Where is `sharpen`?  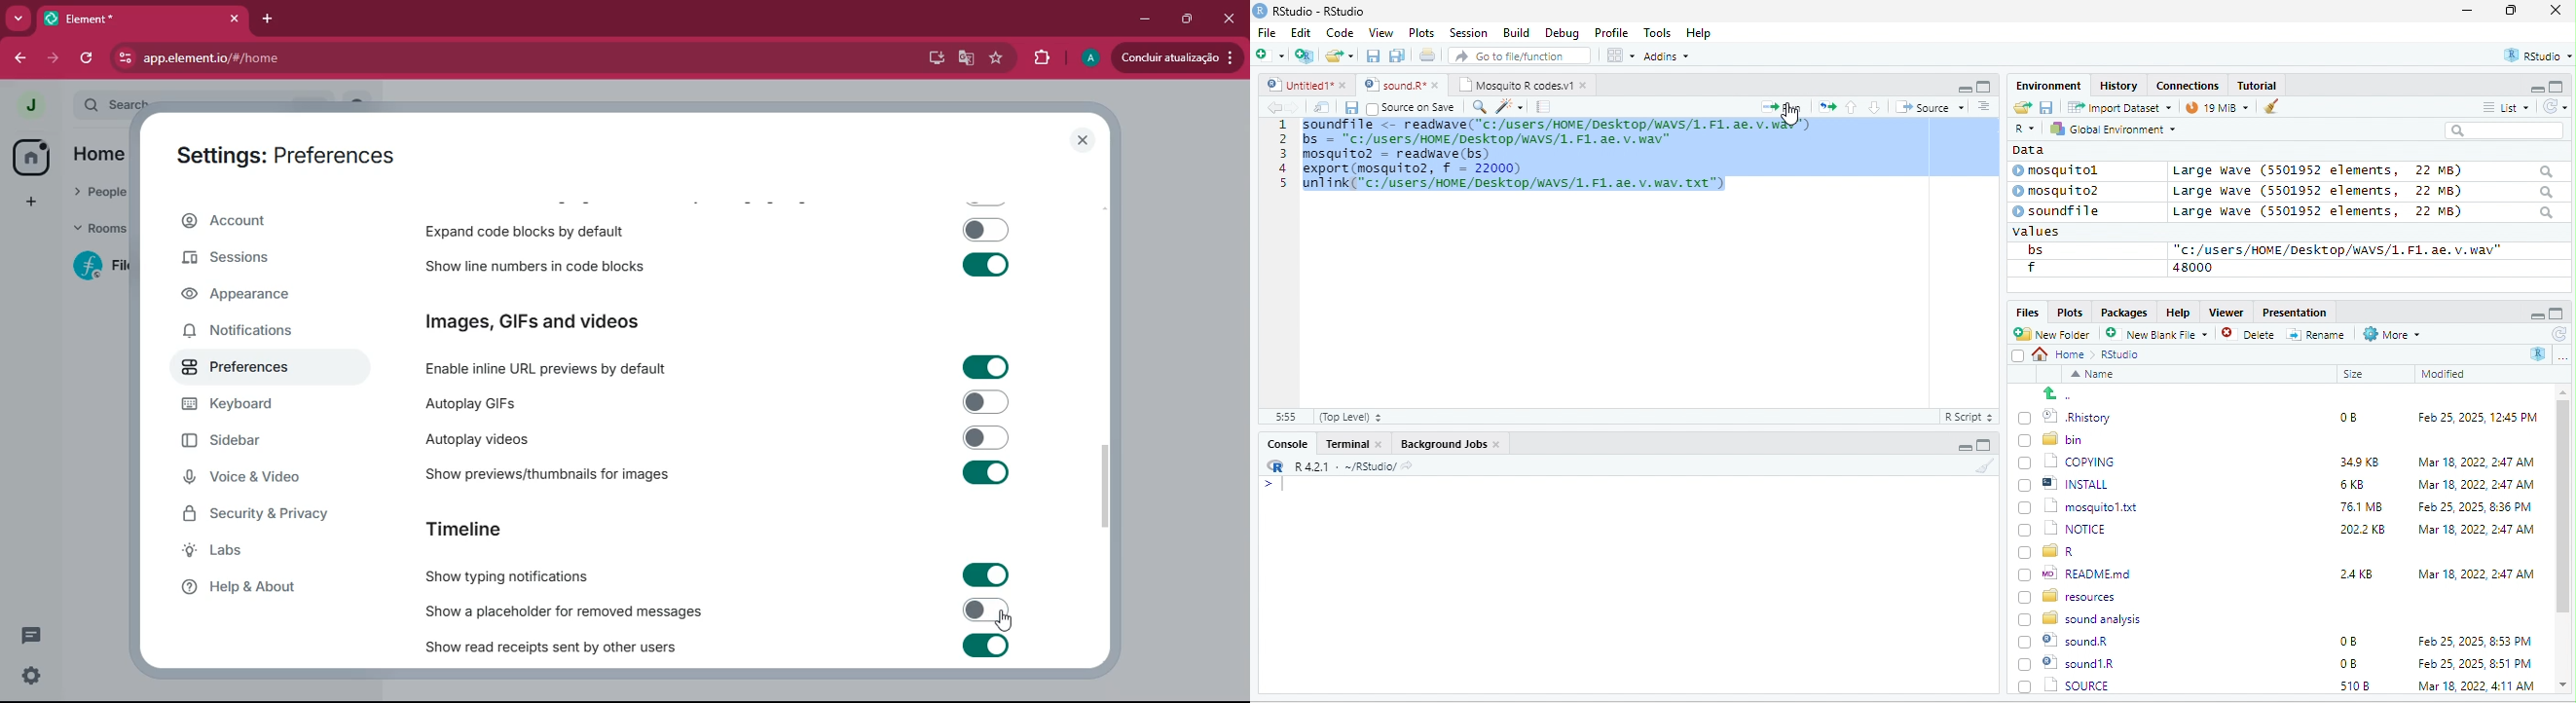
sharpen is located at coordinates (1510, 106).